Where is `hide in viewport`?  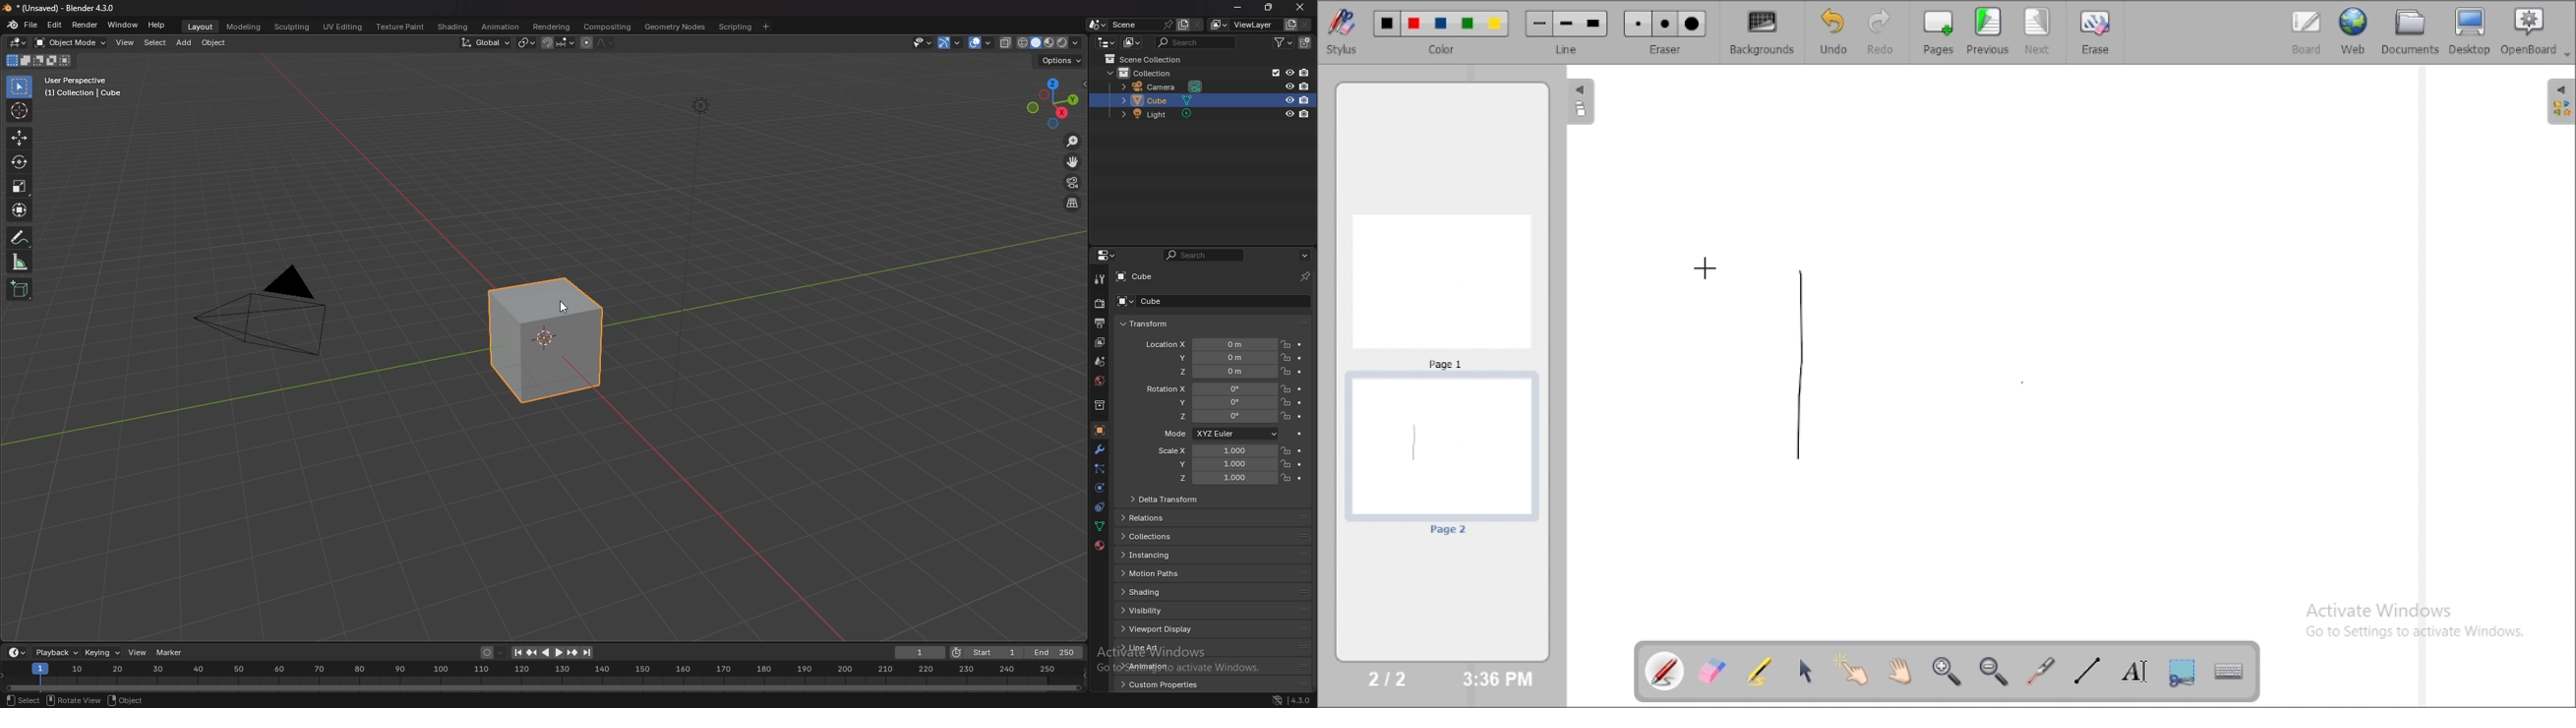 hide in viewport is located at coordinates (1289, 72).